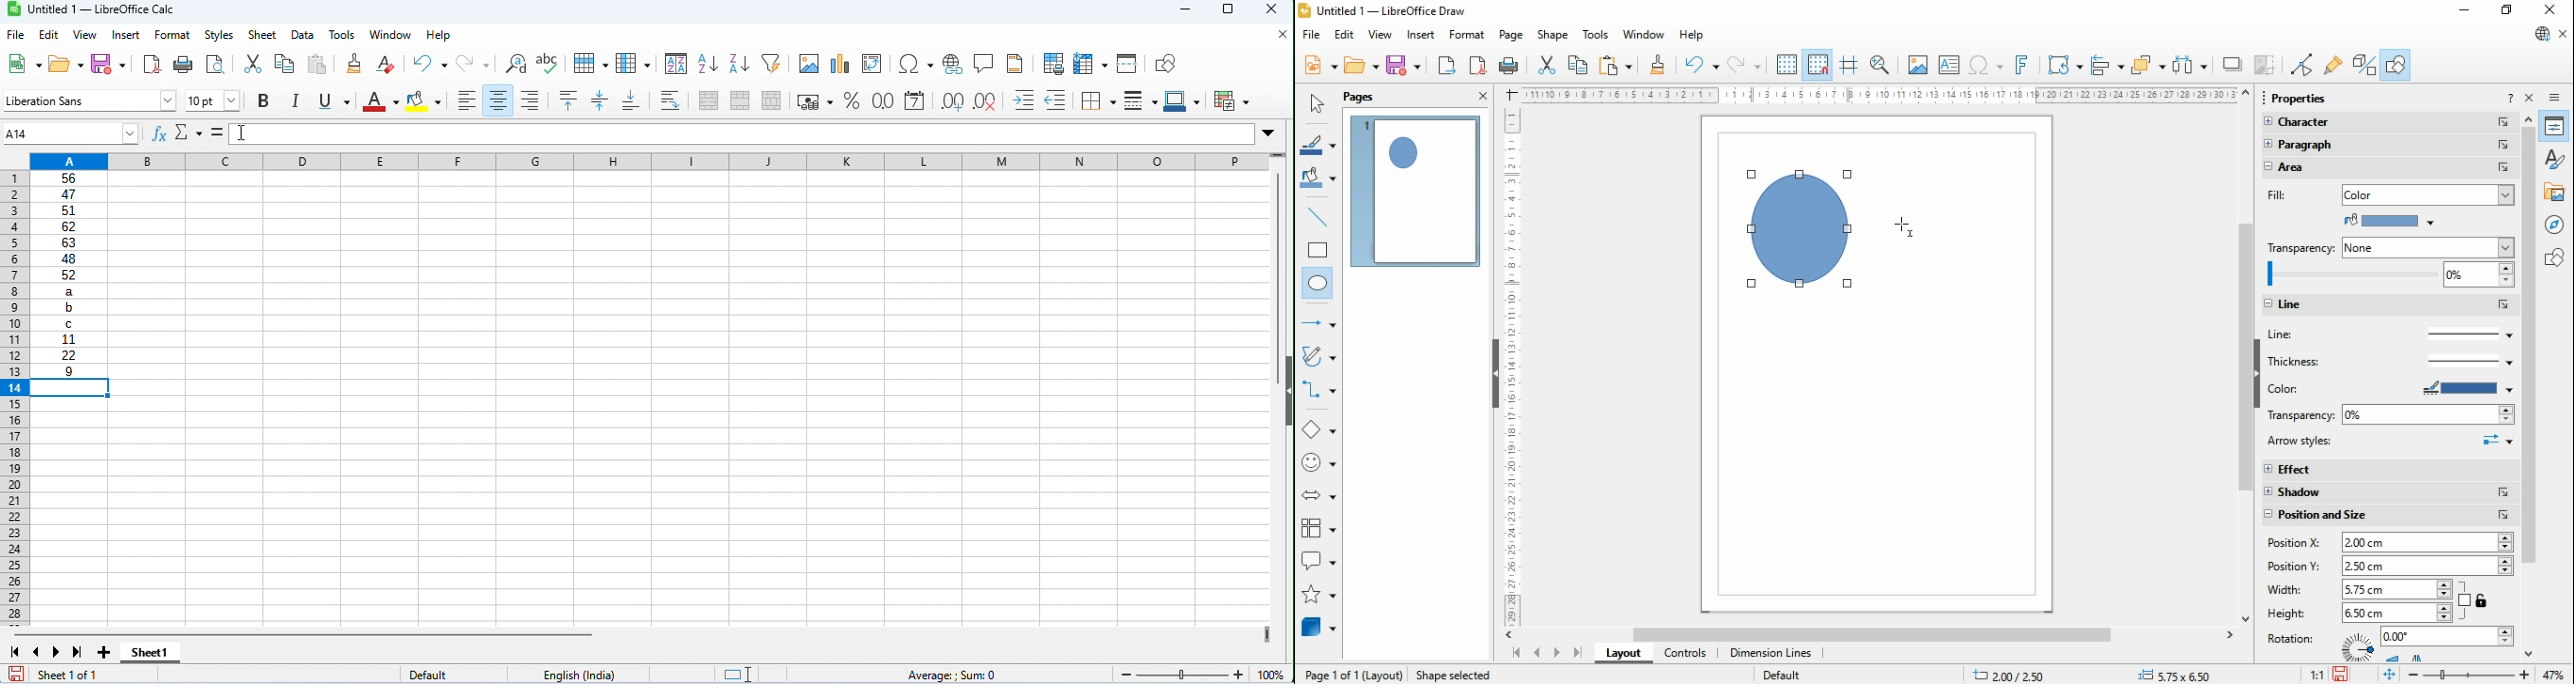 The image size is (2576, 700). What do you see at coordinates (1906, 223) in the screenshot?
I see `Cursor` at bounding box center [1906, 223].